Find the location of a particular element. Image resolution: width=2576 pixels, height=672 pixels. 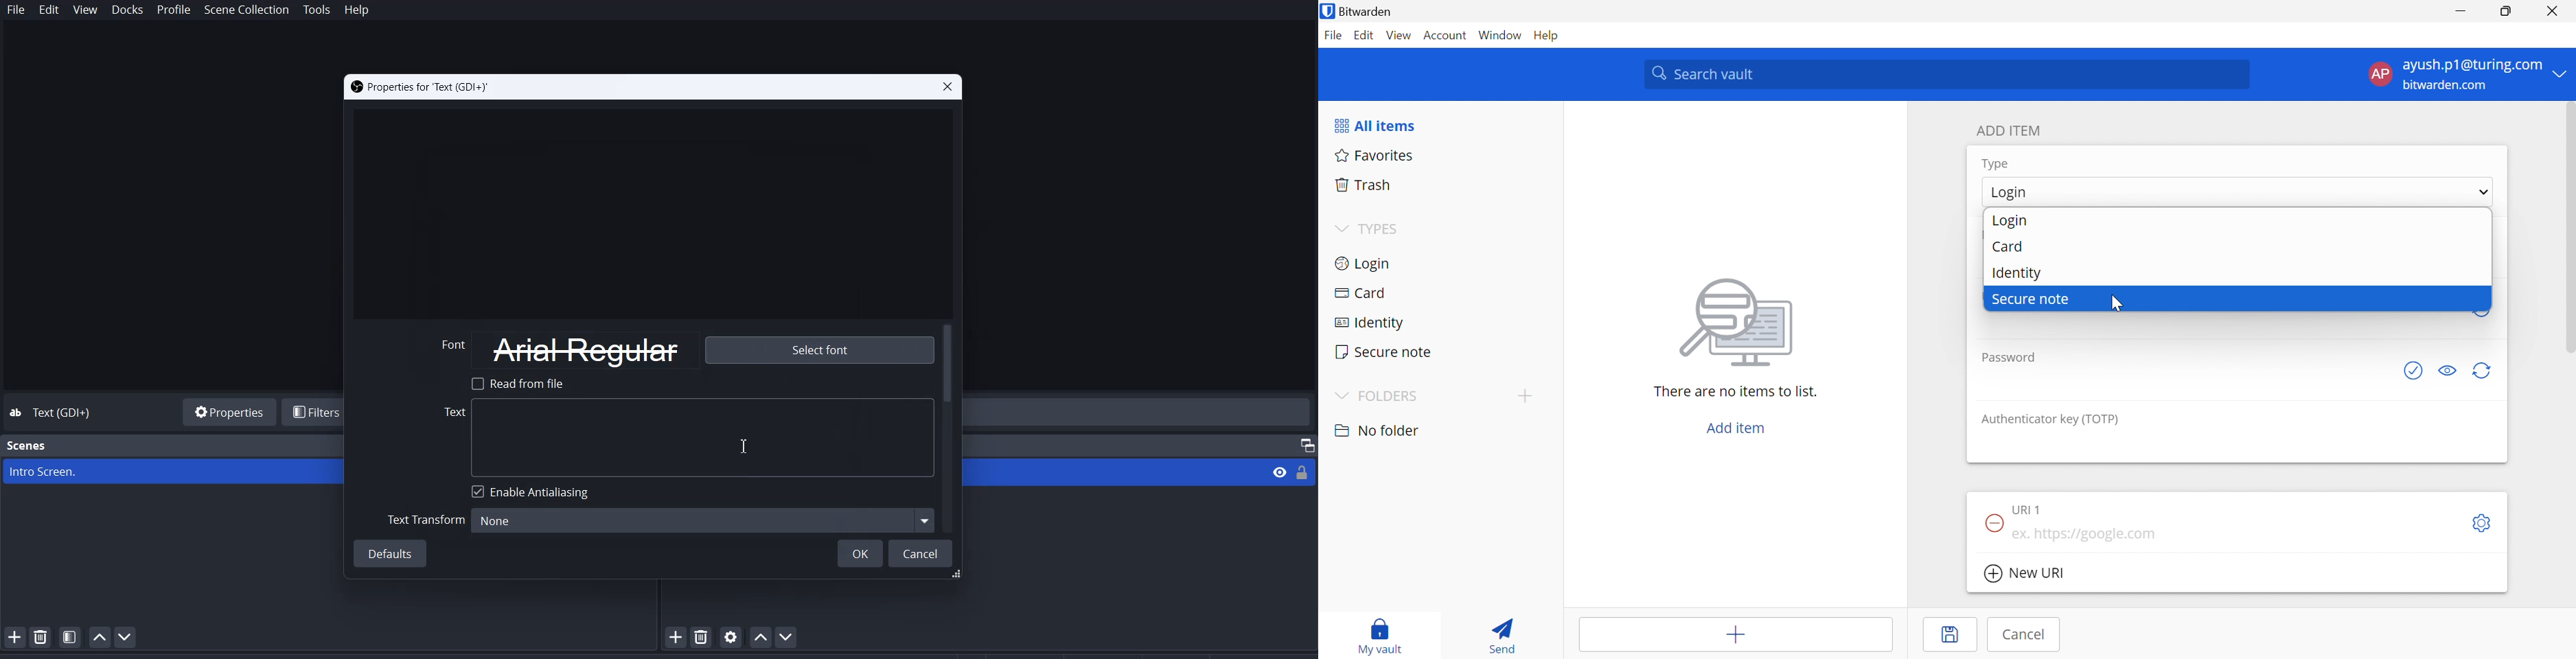

Properties is located at coordinates (227, 411).